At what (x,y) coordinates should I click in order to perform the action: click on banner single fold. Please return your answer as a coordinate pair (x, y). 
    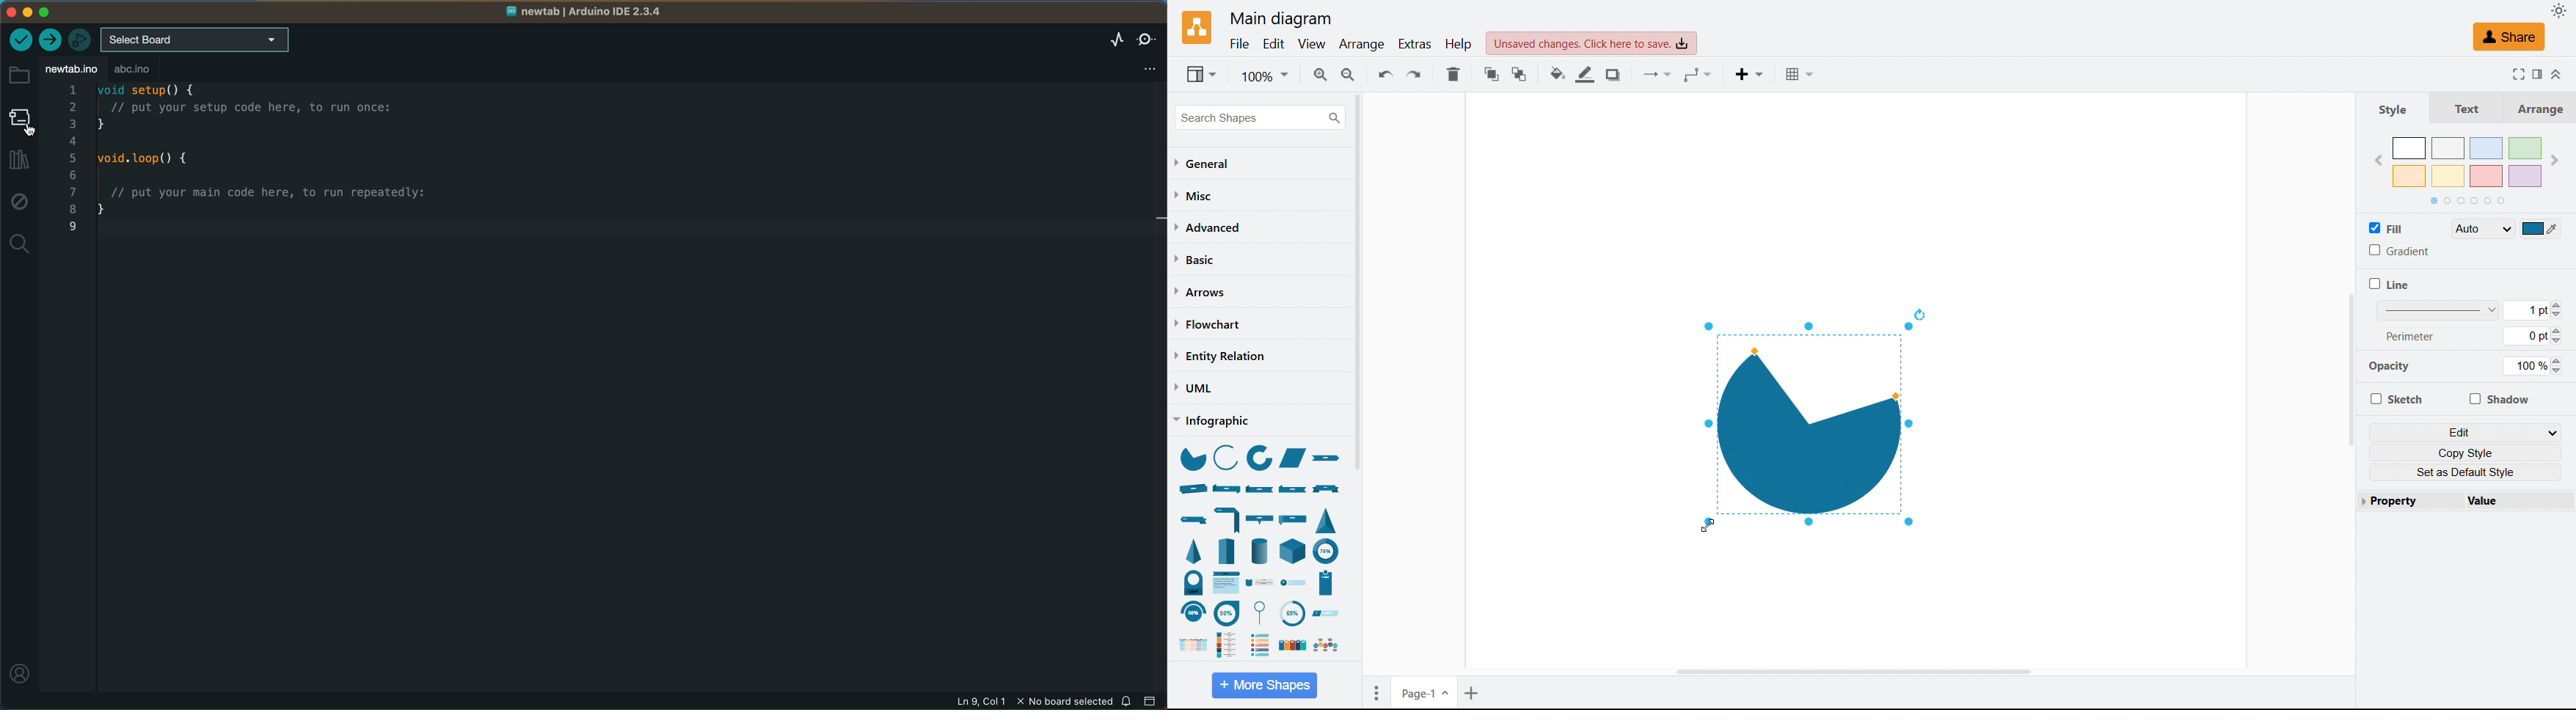
    Looking at the image, I should click on (1192, 520).